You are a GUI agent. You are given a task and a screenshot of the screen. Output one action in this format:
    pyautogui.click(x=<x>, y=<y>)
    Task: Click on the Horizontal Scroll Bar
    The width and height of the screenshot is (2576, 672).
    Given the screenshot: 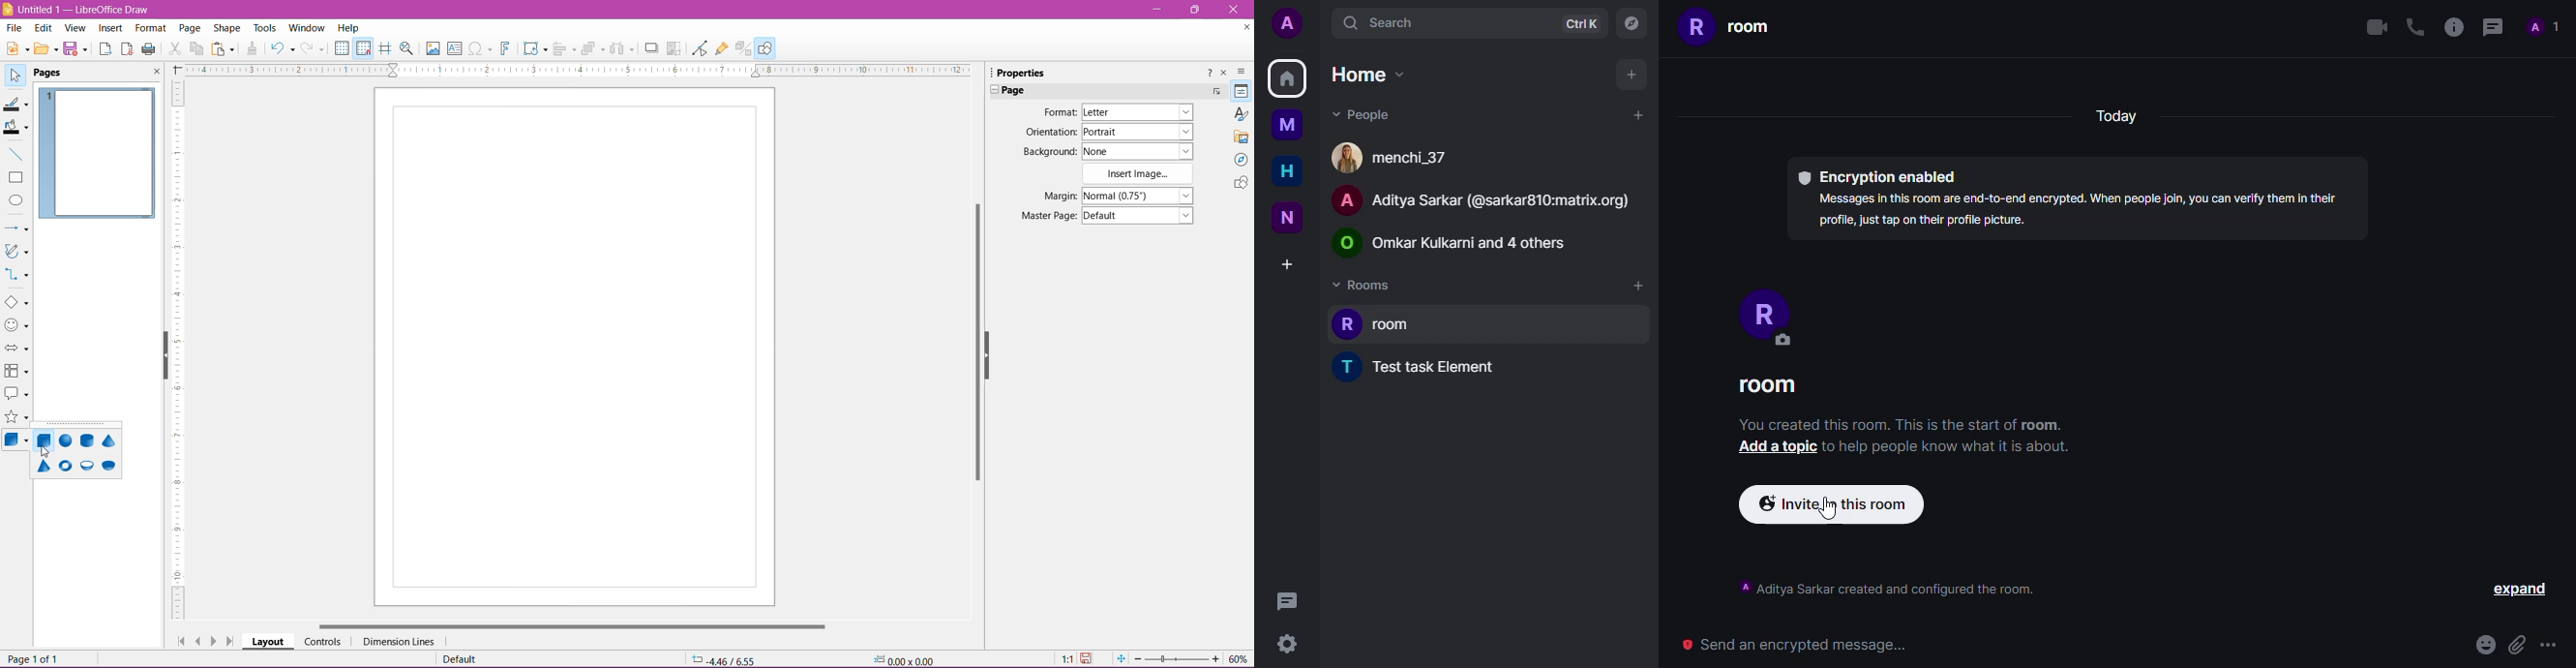 What is the action you would take?
    pyautogui.click(x=570, y=626)
    